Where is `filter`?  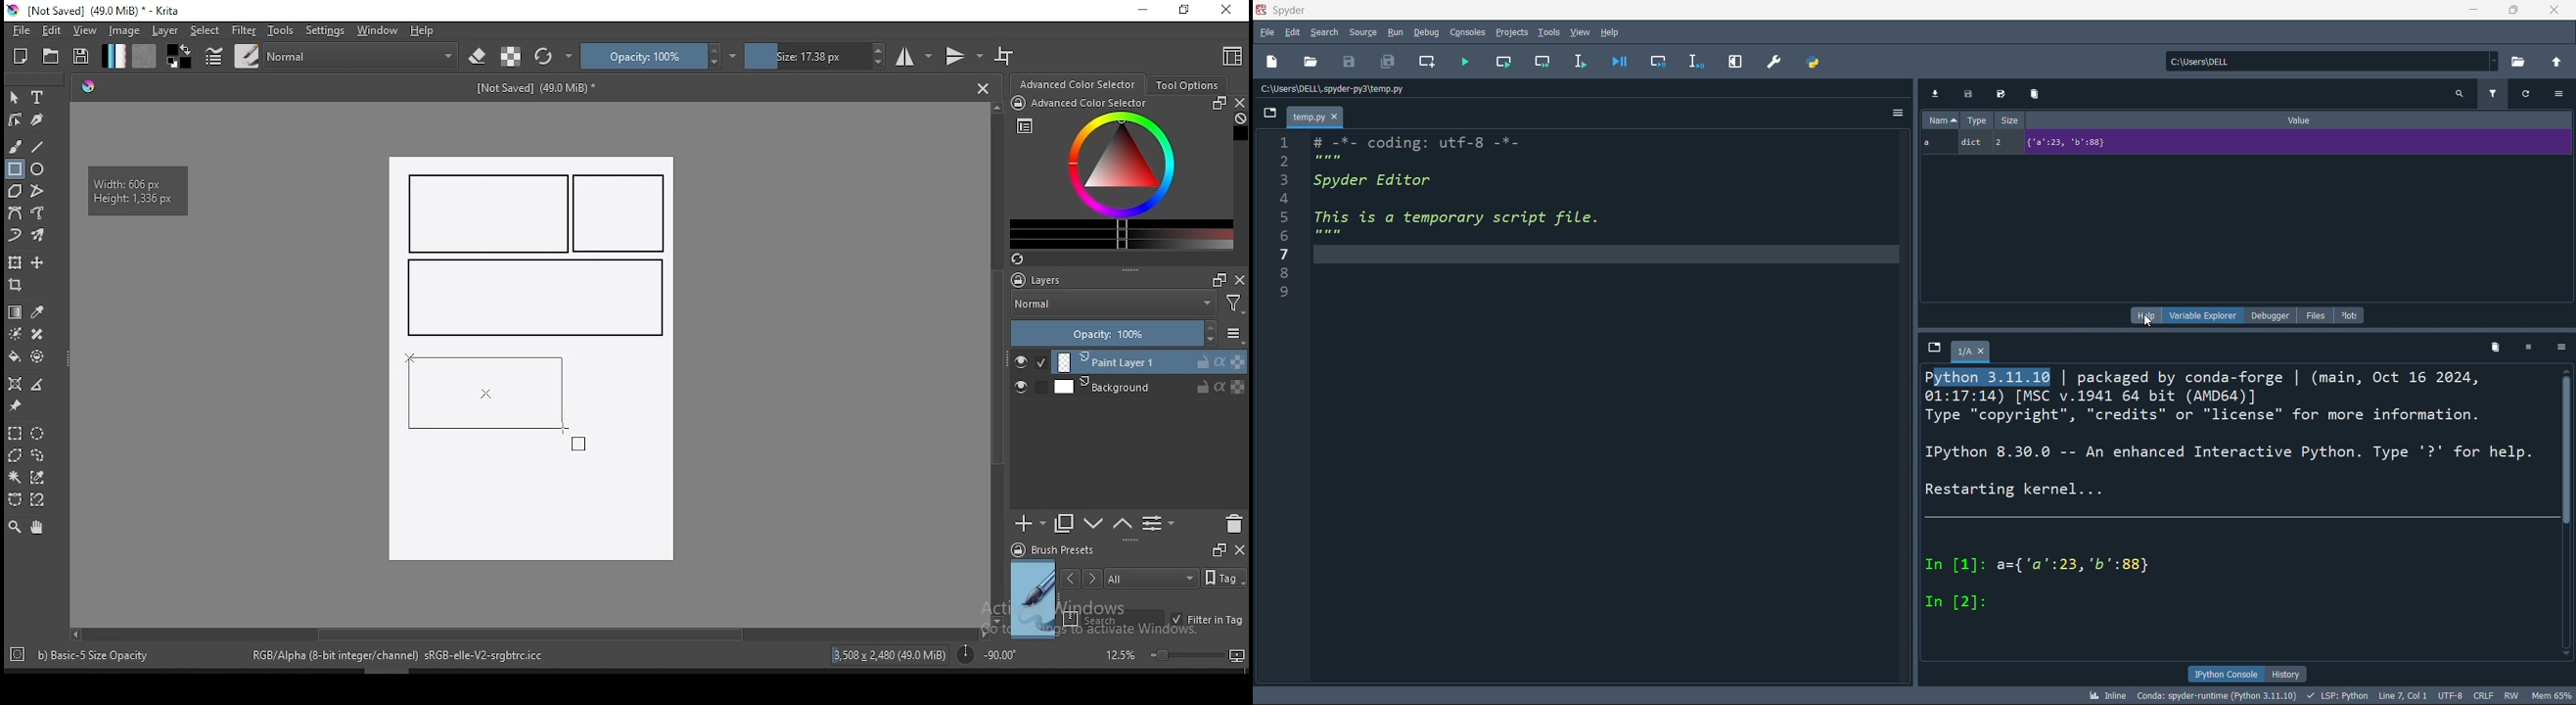
filter is located at coordinates (2494, 97).